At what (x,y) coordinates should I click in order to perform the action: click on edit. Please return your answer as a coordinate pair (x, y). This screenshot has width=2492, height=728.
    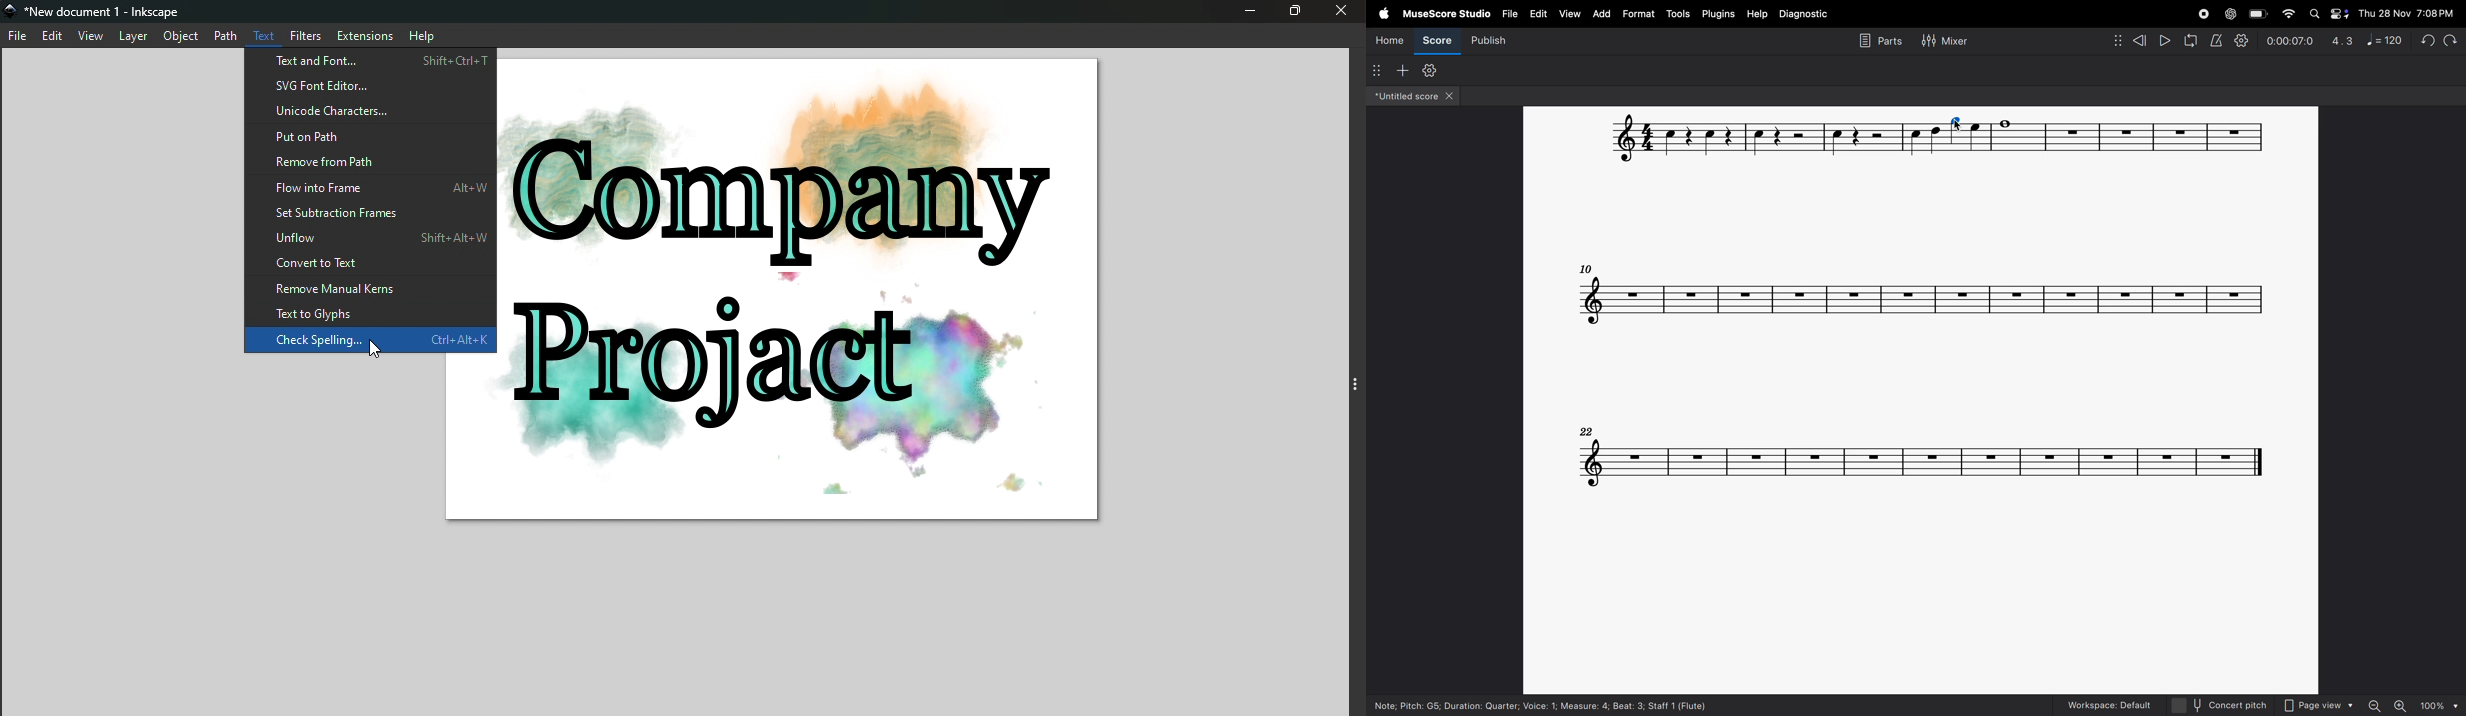
    Looking at the image, I should click on (1537, 14).